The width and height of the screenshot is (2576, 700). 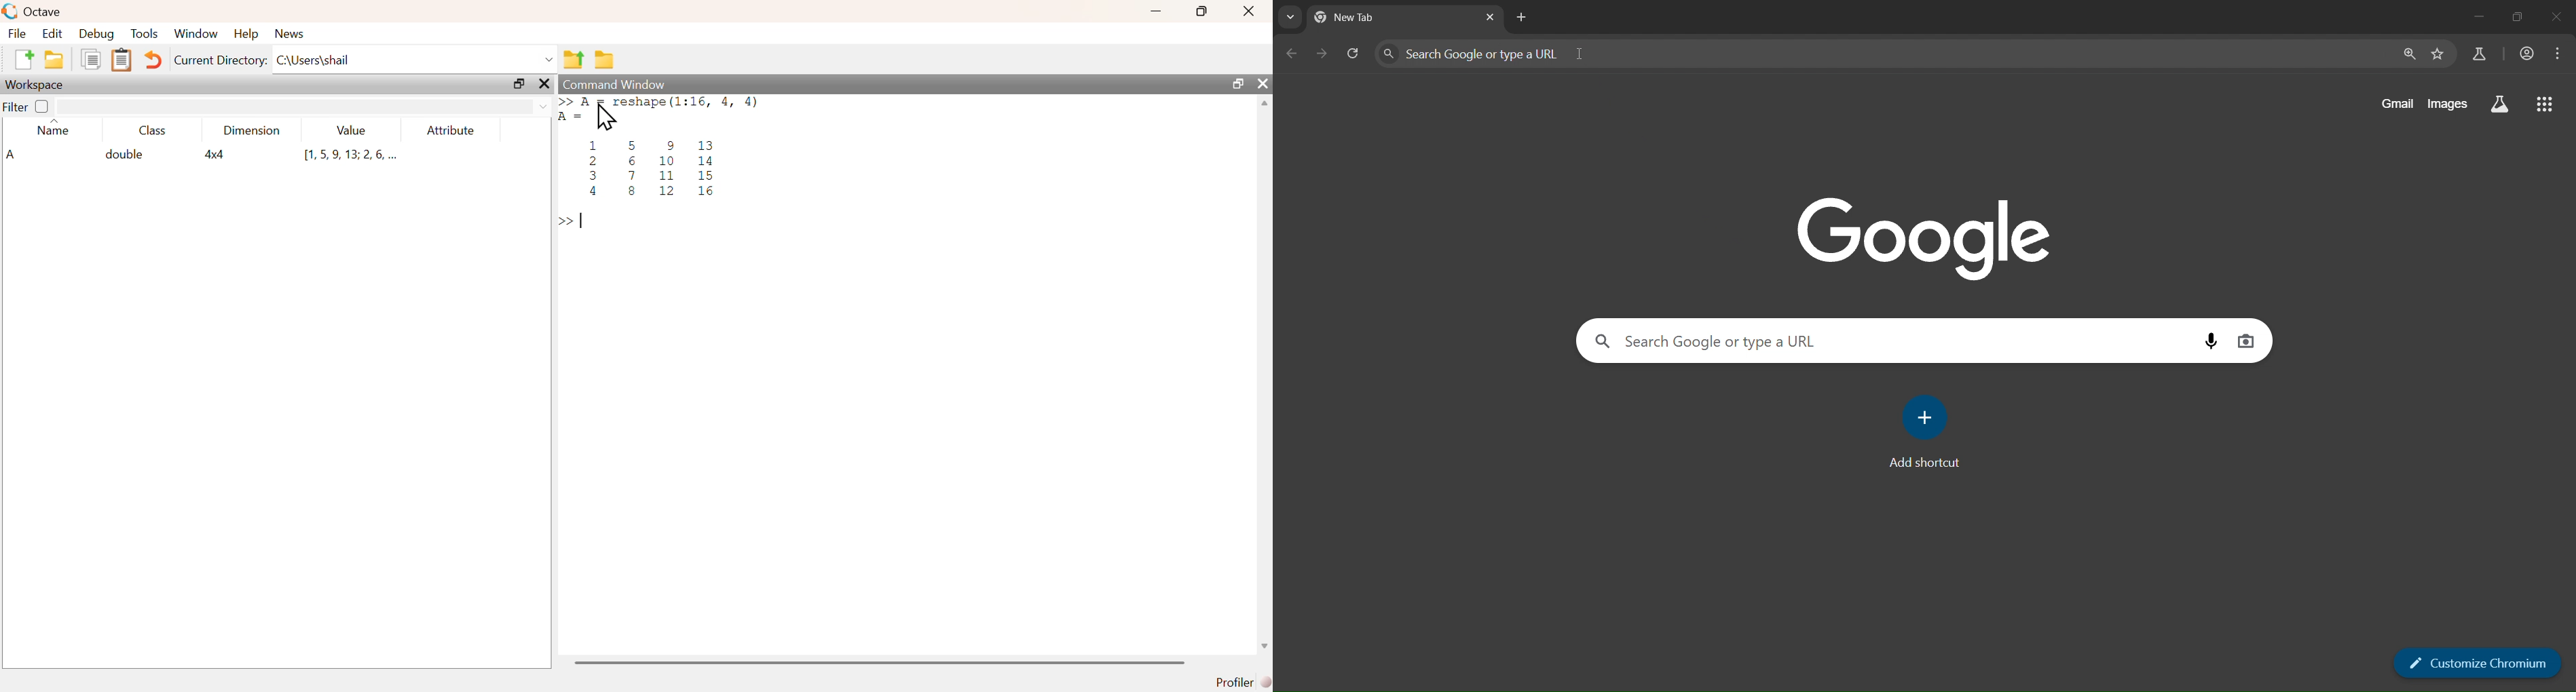 What do you see at coordinates (1265, 84) in the screenshot?
I see `close` at bounding box center [1265, 84].